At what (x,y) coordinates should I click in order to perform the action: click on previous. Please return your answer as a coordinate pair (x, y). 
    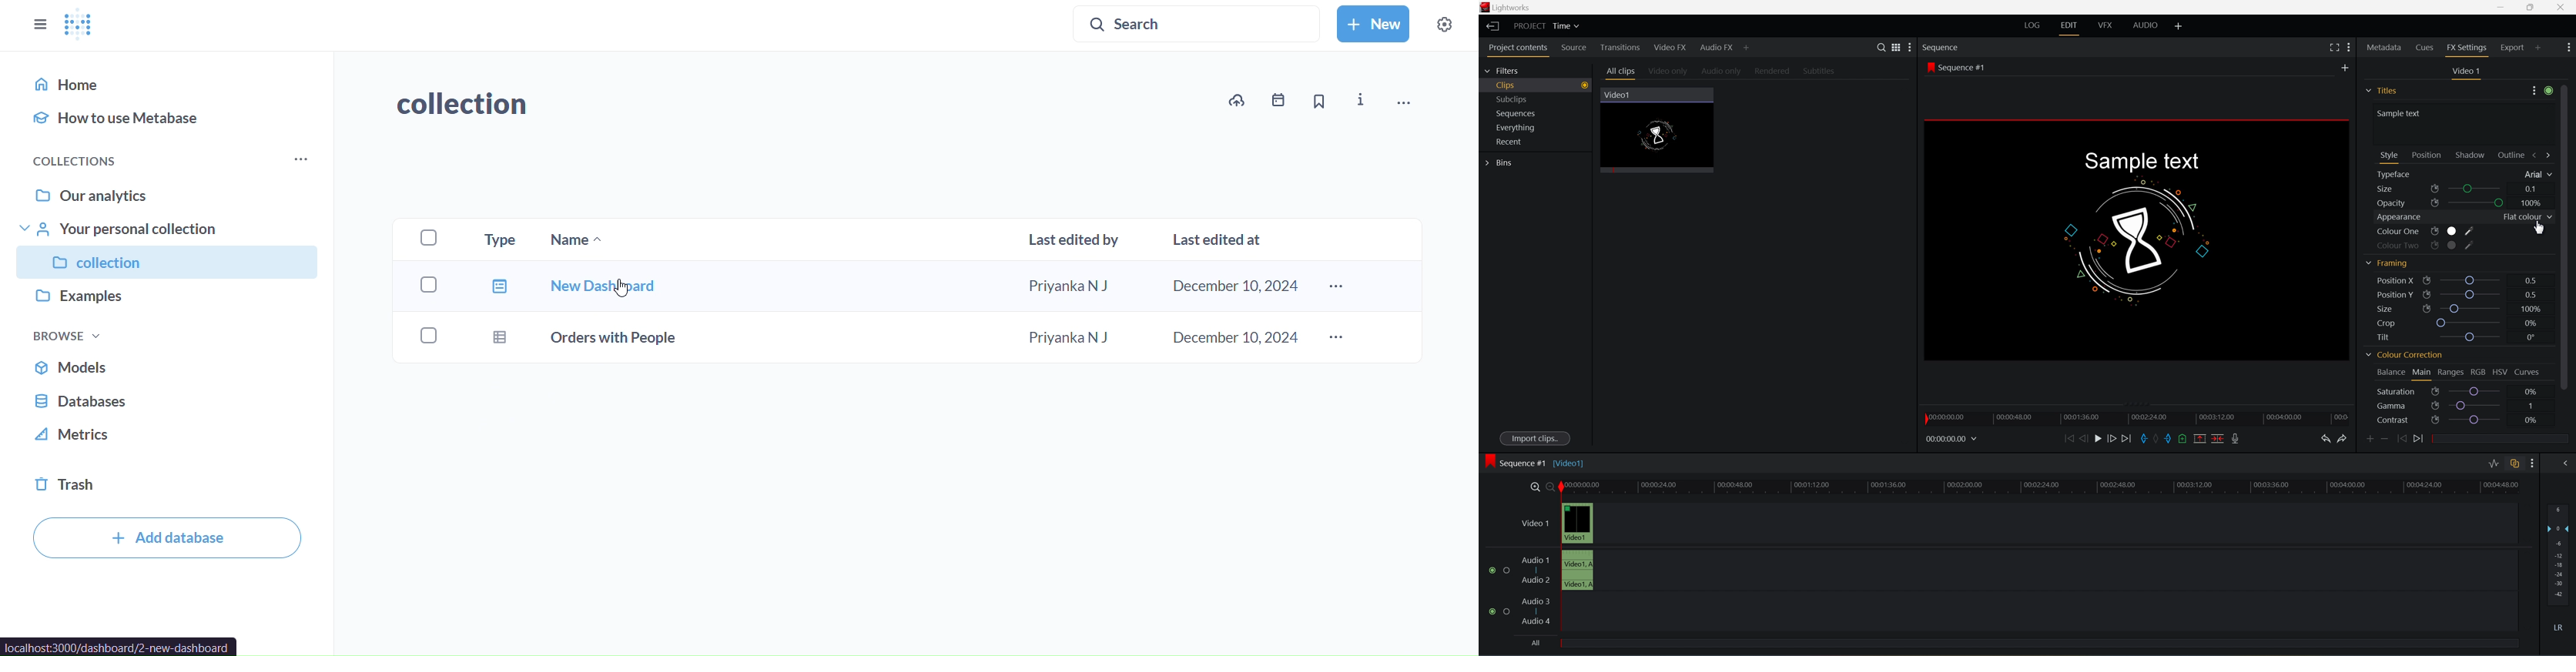
    Looking at the image, I should click on (2400, 438).